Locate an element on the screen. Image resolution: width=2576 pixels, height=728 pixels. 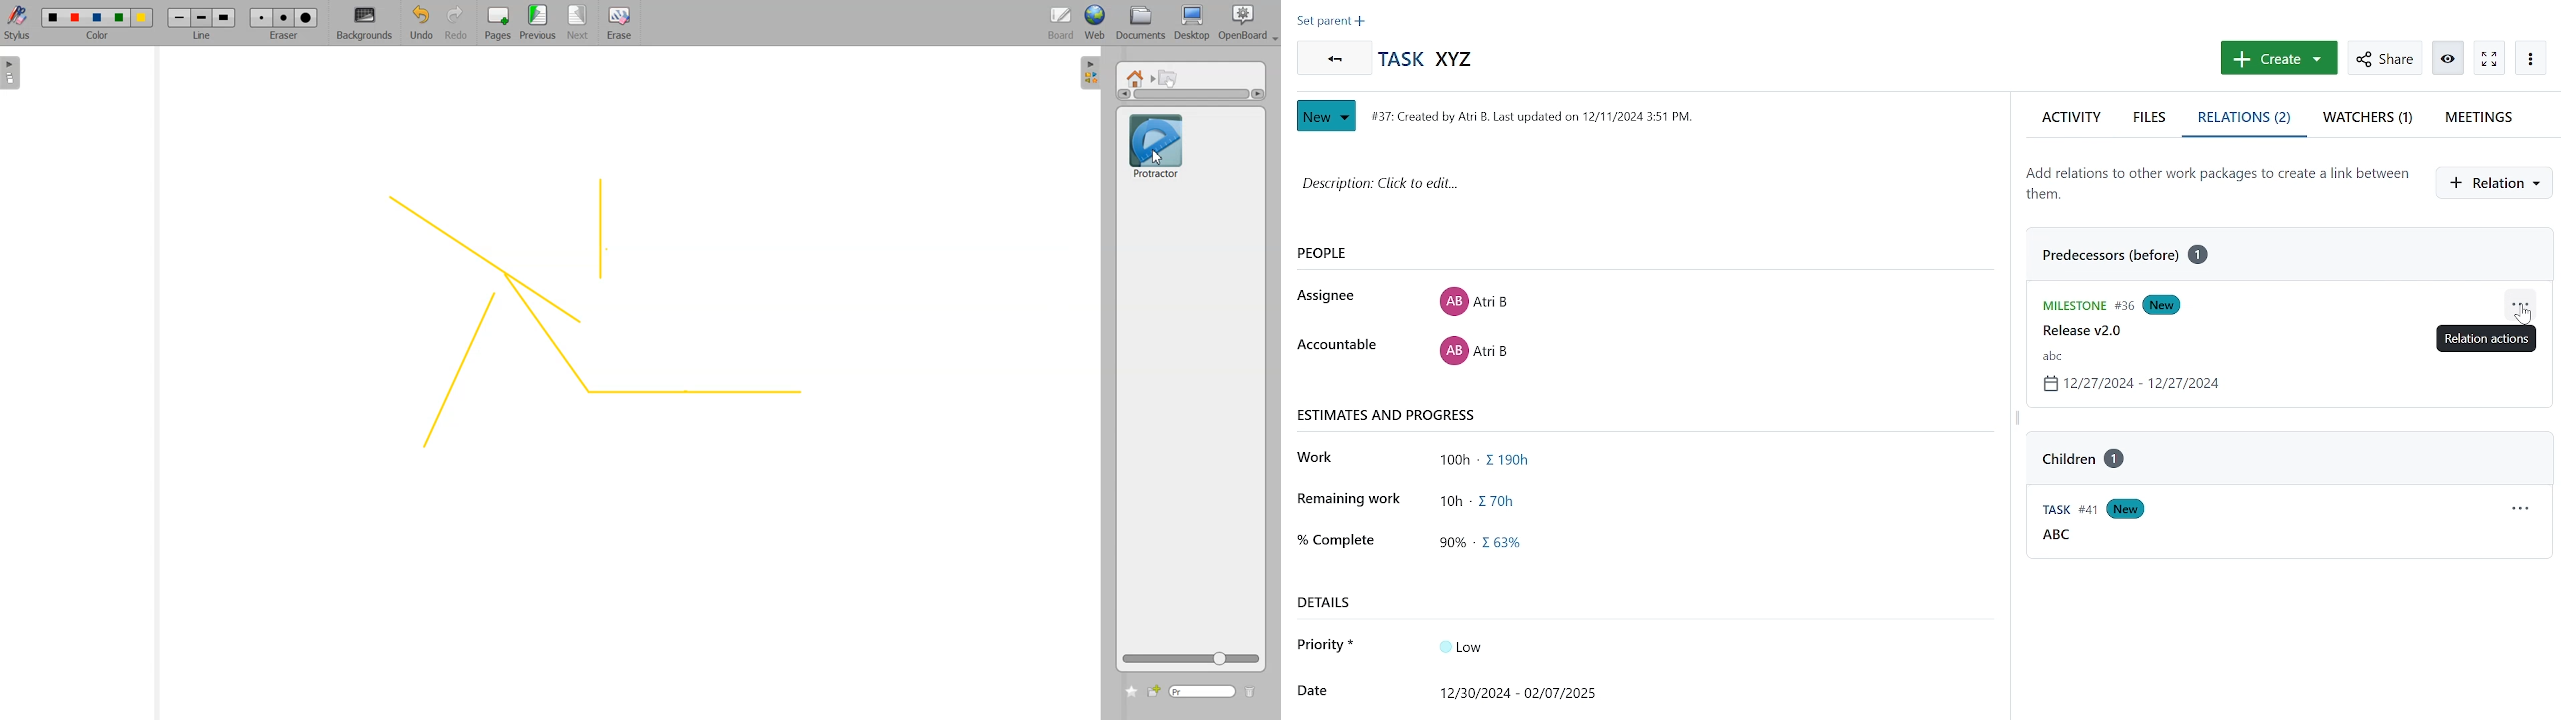
task "ABC" relation "Children1" is located at coordinates (2079, 454).